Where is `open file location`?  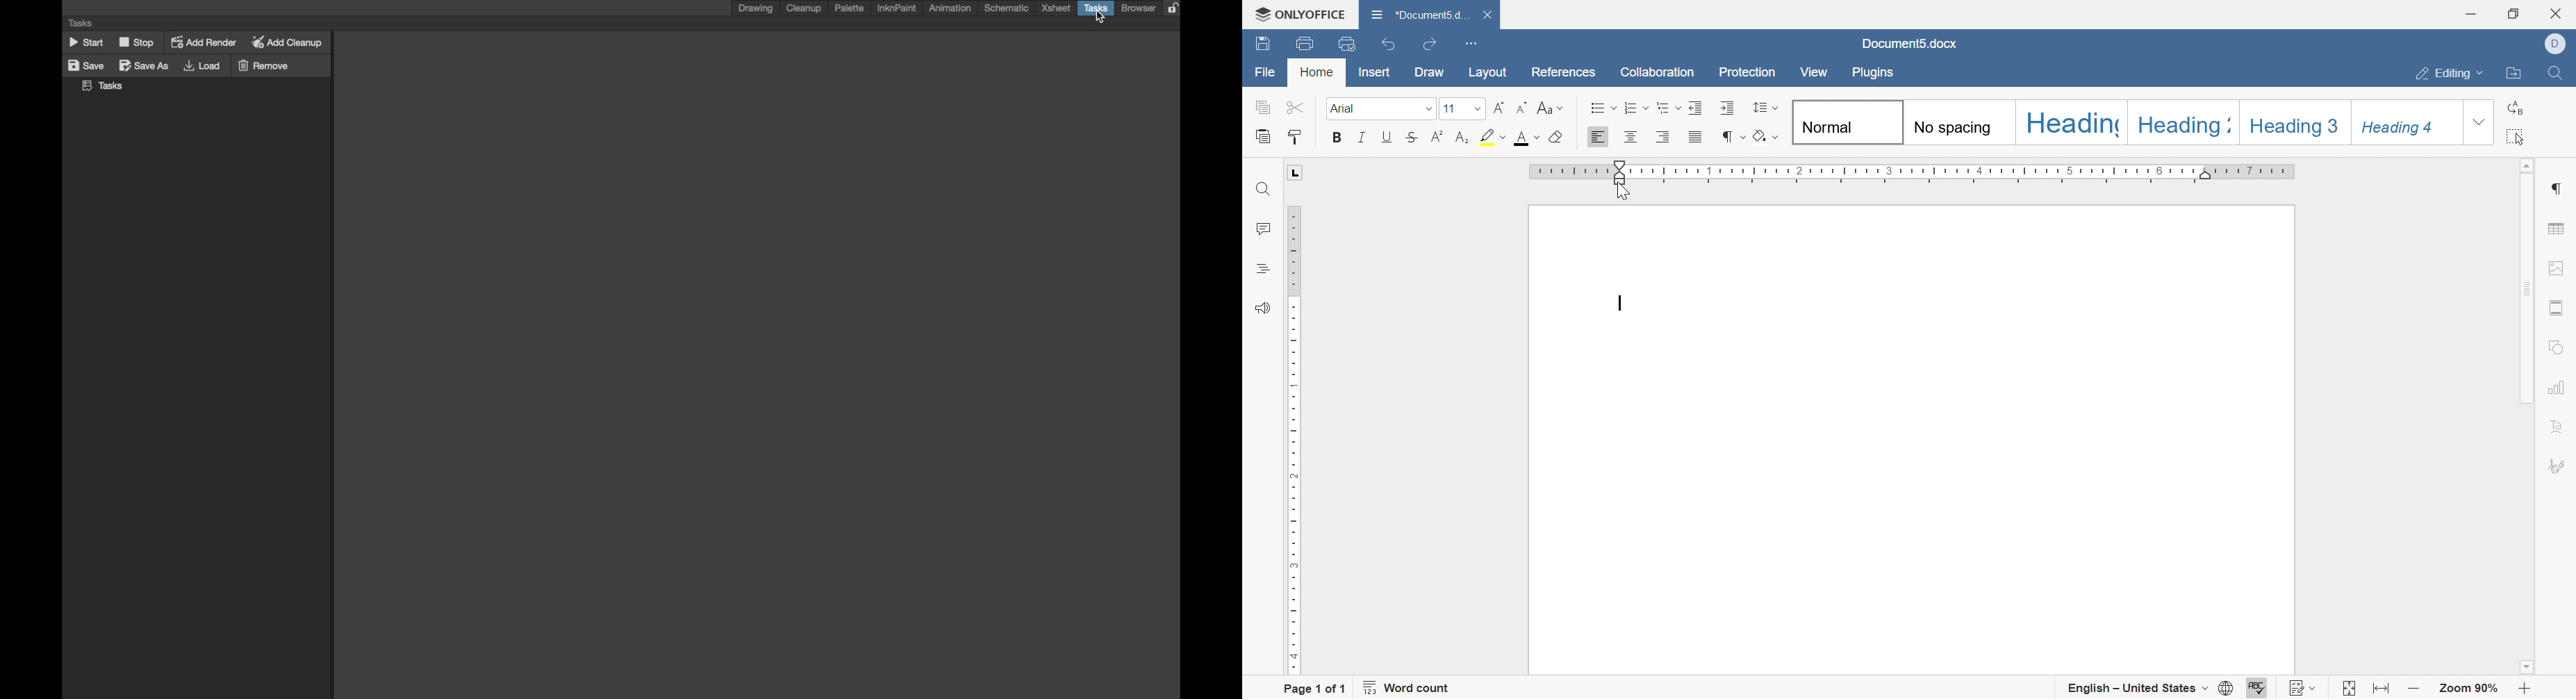 open file location is located at coordinates (2516, 74).